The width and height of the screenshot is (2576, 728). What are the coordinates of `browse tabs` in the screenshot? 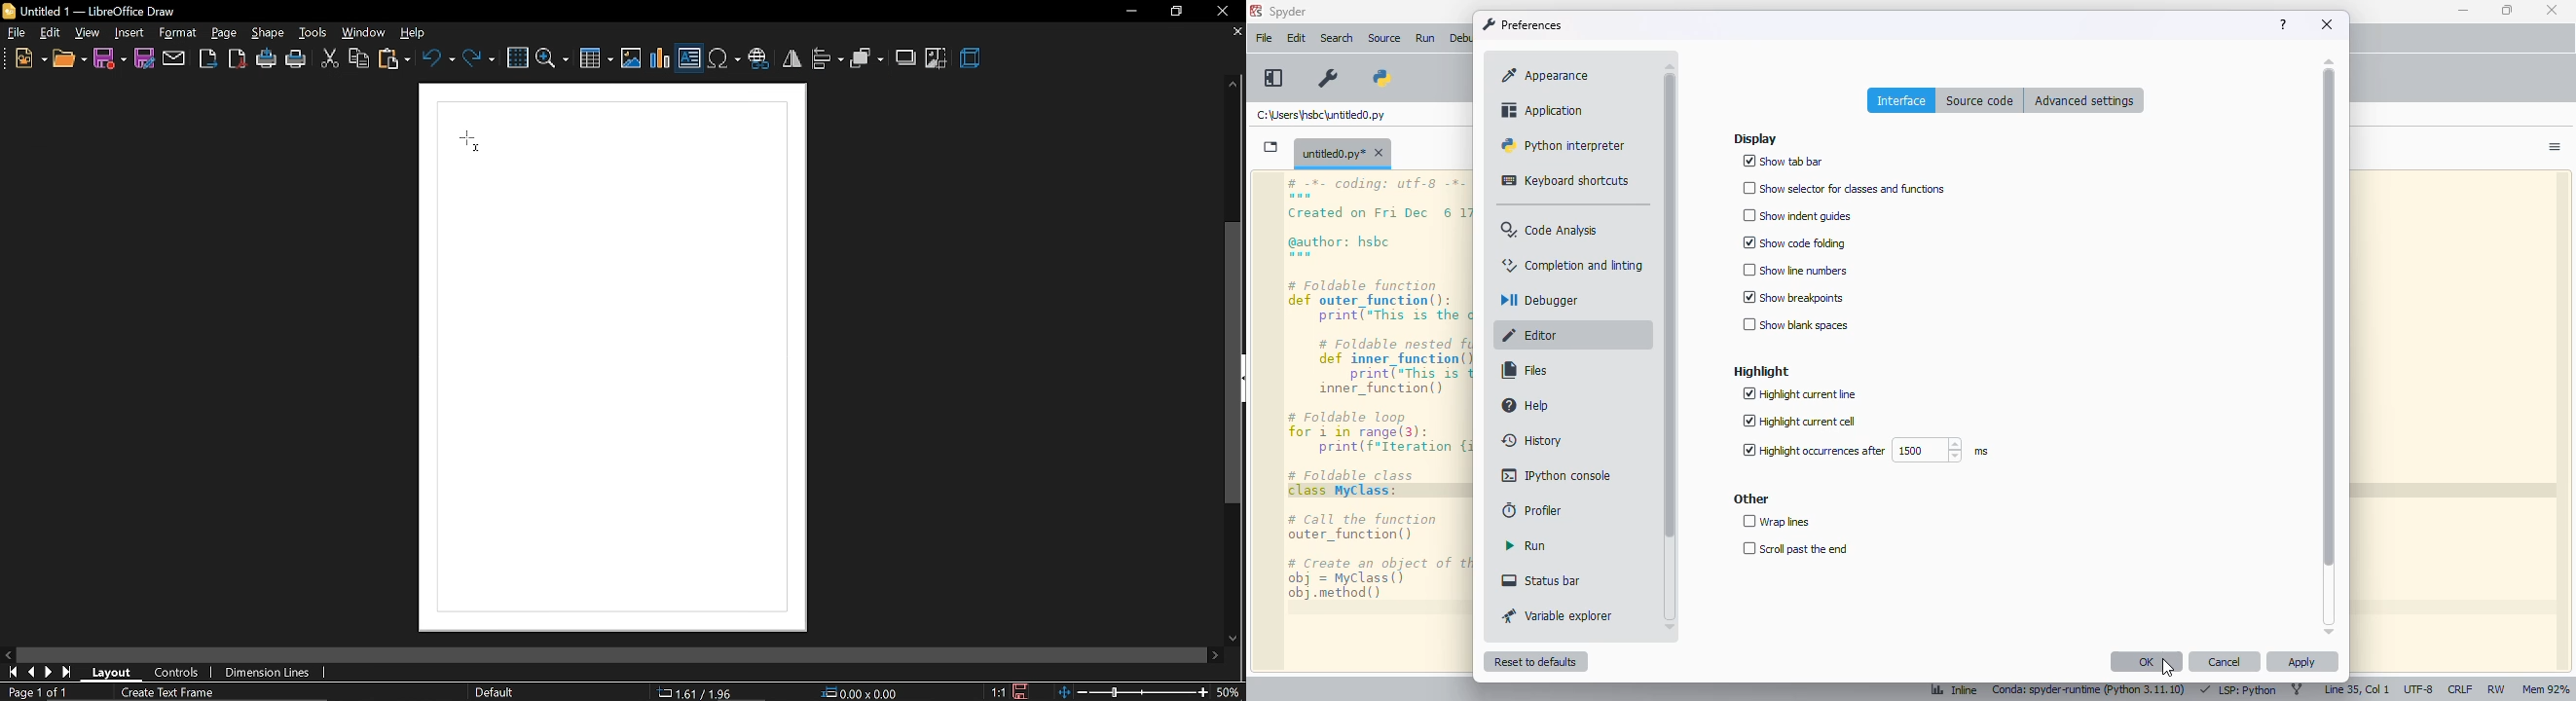 It's located at (1271, 147).